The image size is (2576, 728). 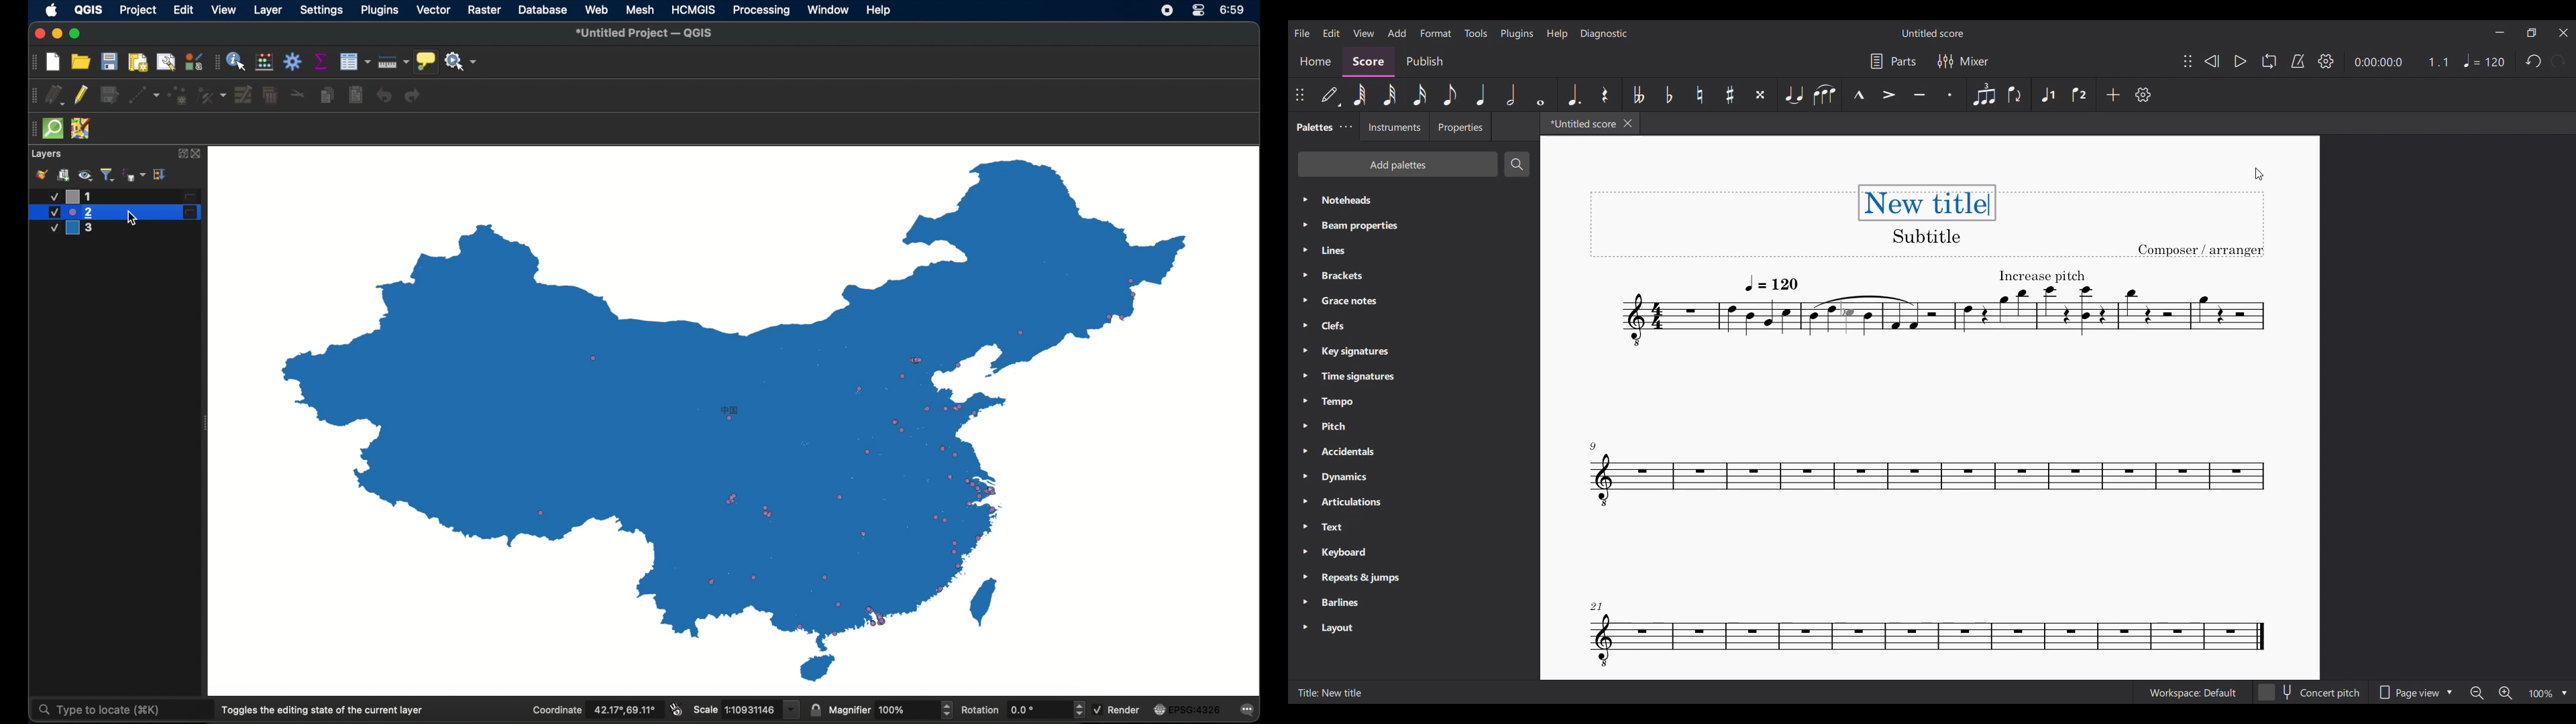 I want to click on Brackets, so click(x=1415, y=276).